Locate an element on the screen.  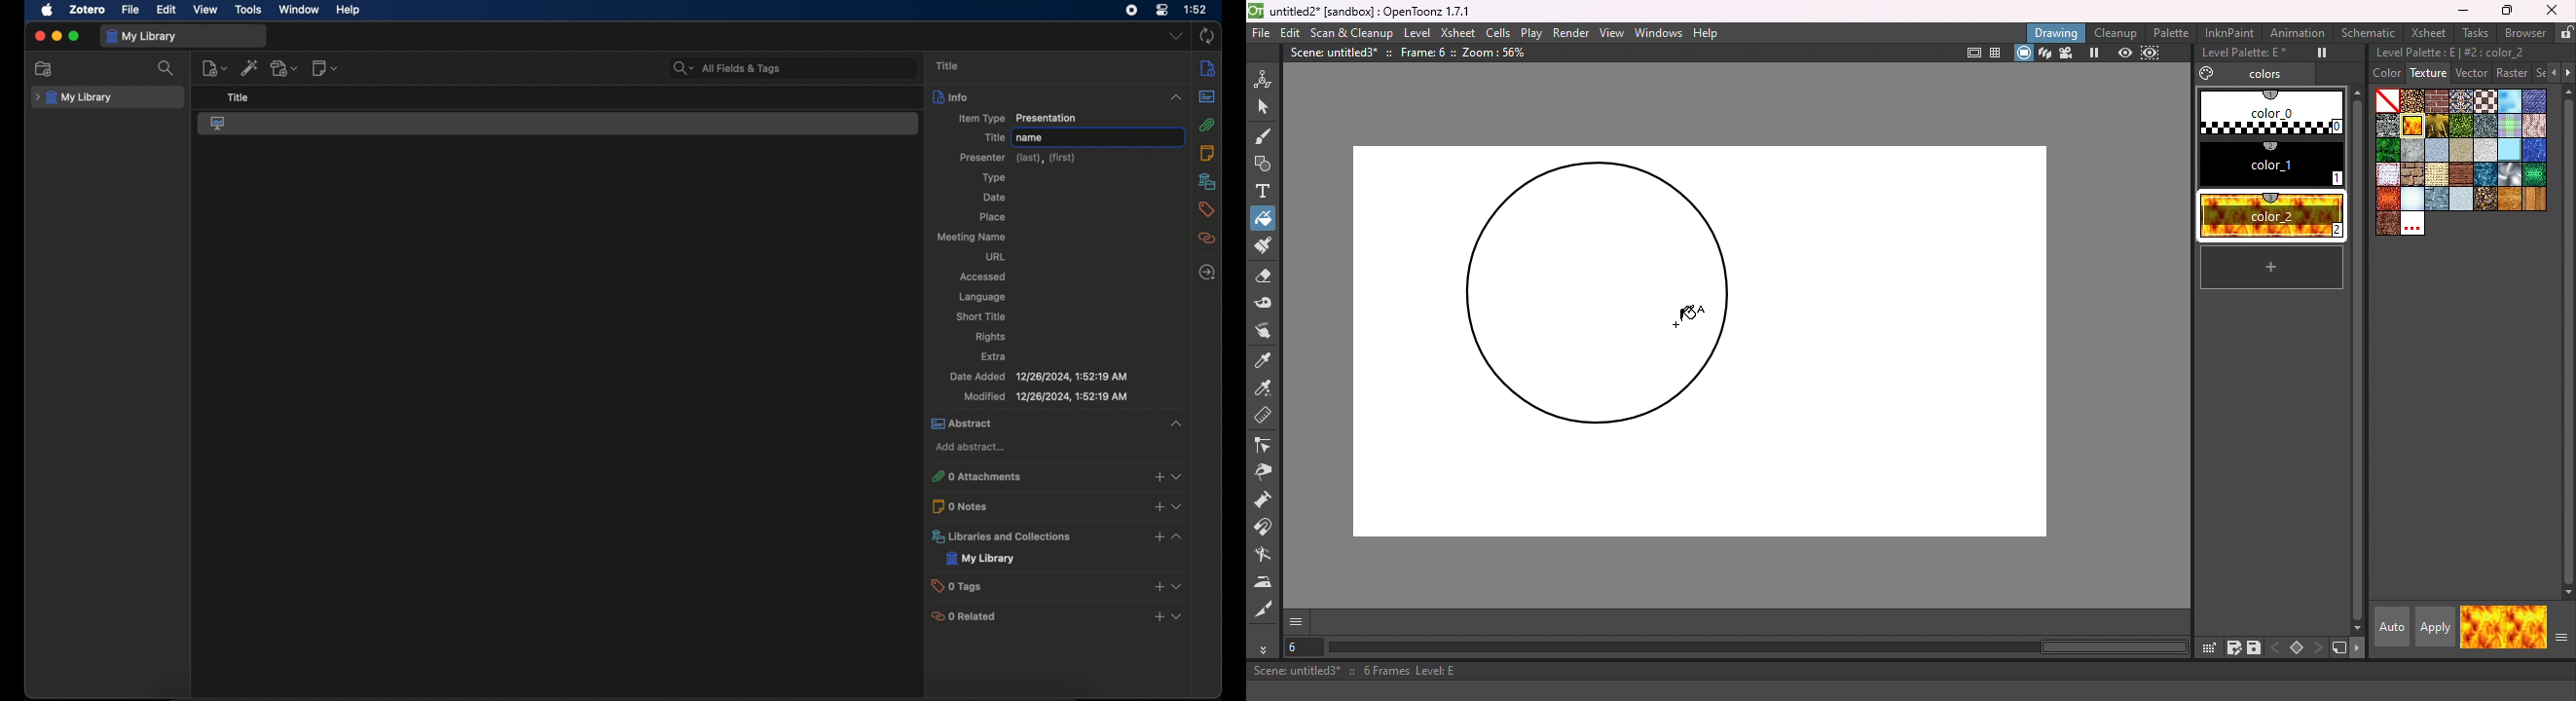
my library is located at coordinates (74, 98).